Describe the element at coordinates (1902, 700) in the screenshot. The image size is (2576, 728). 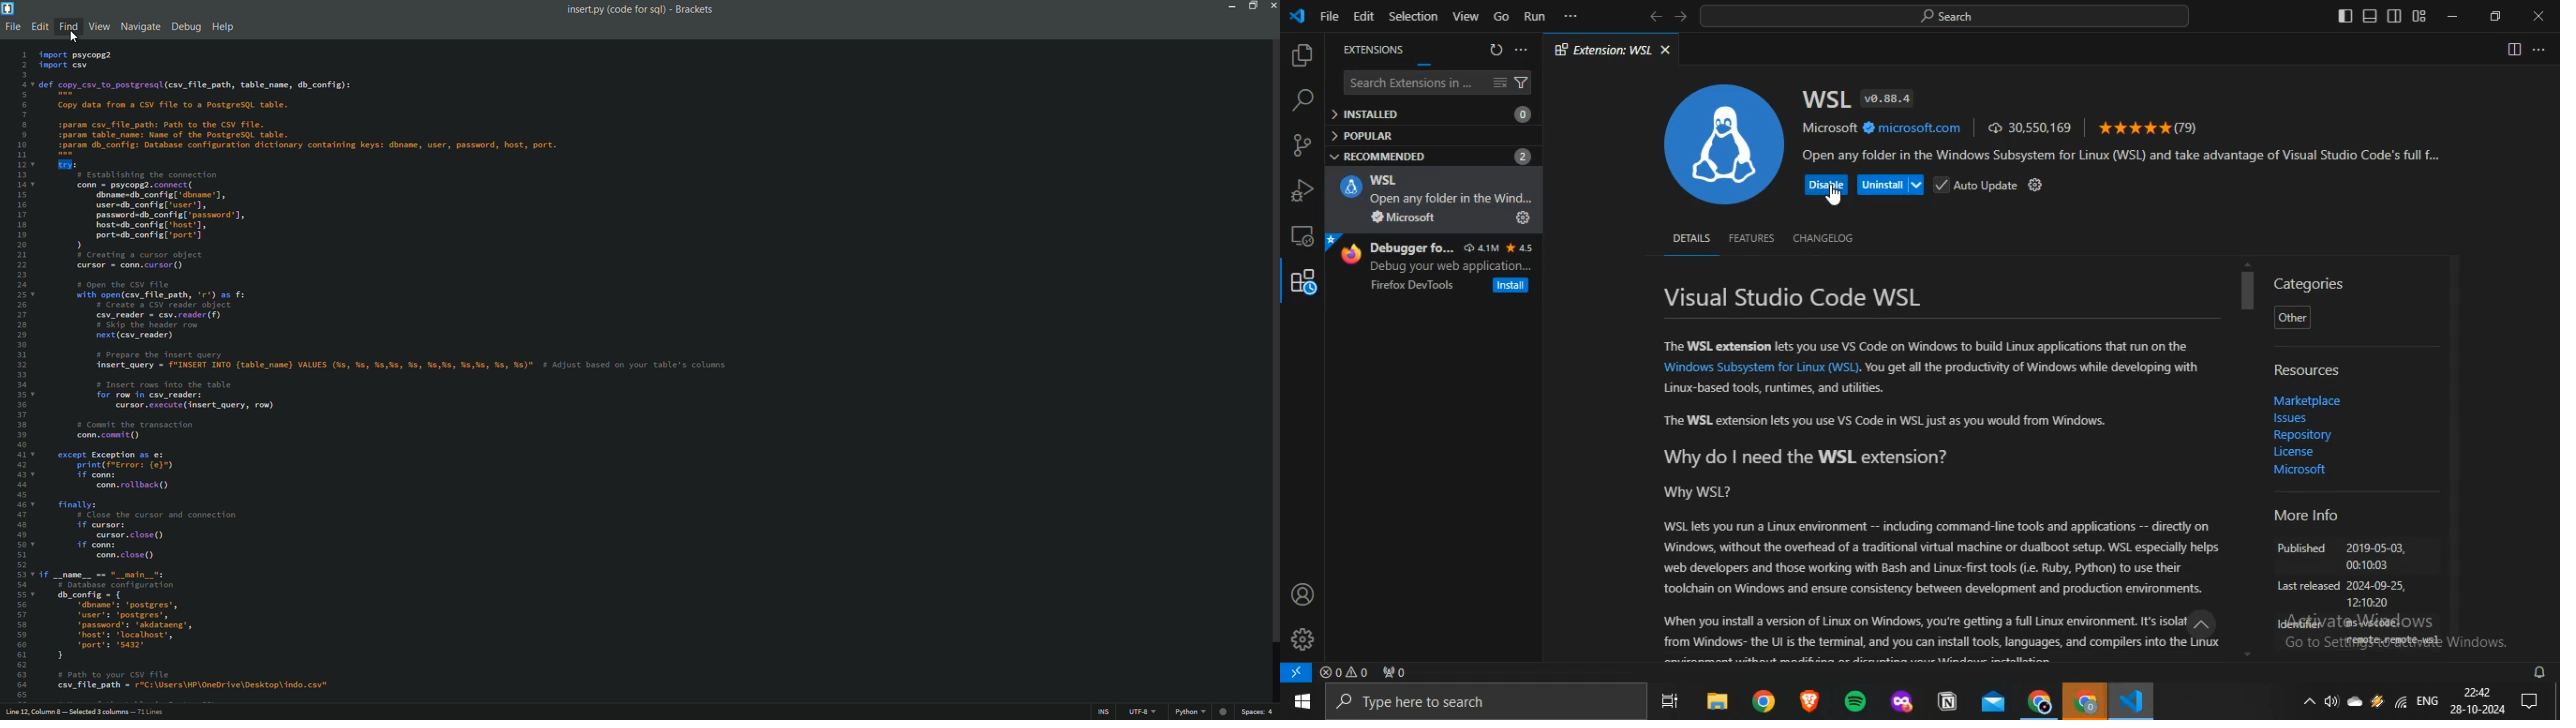
I see `mozilla firefox` at that location.